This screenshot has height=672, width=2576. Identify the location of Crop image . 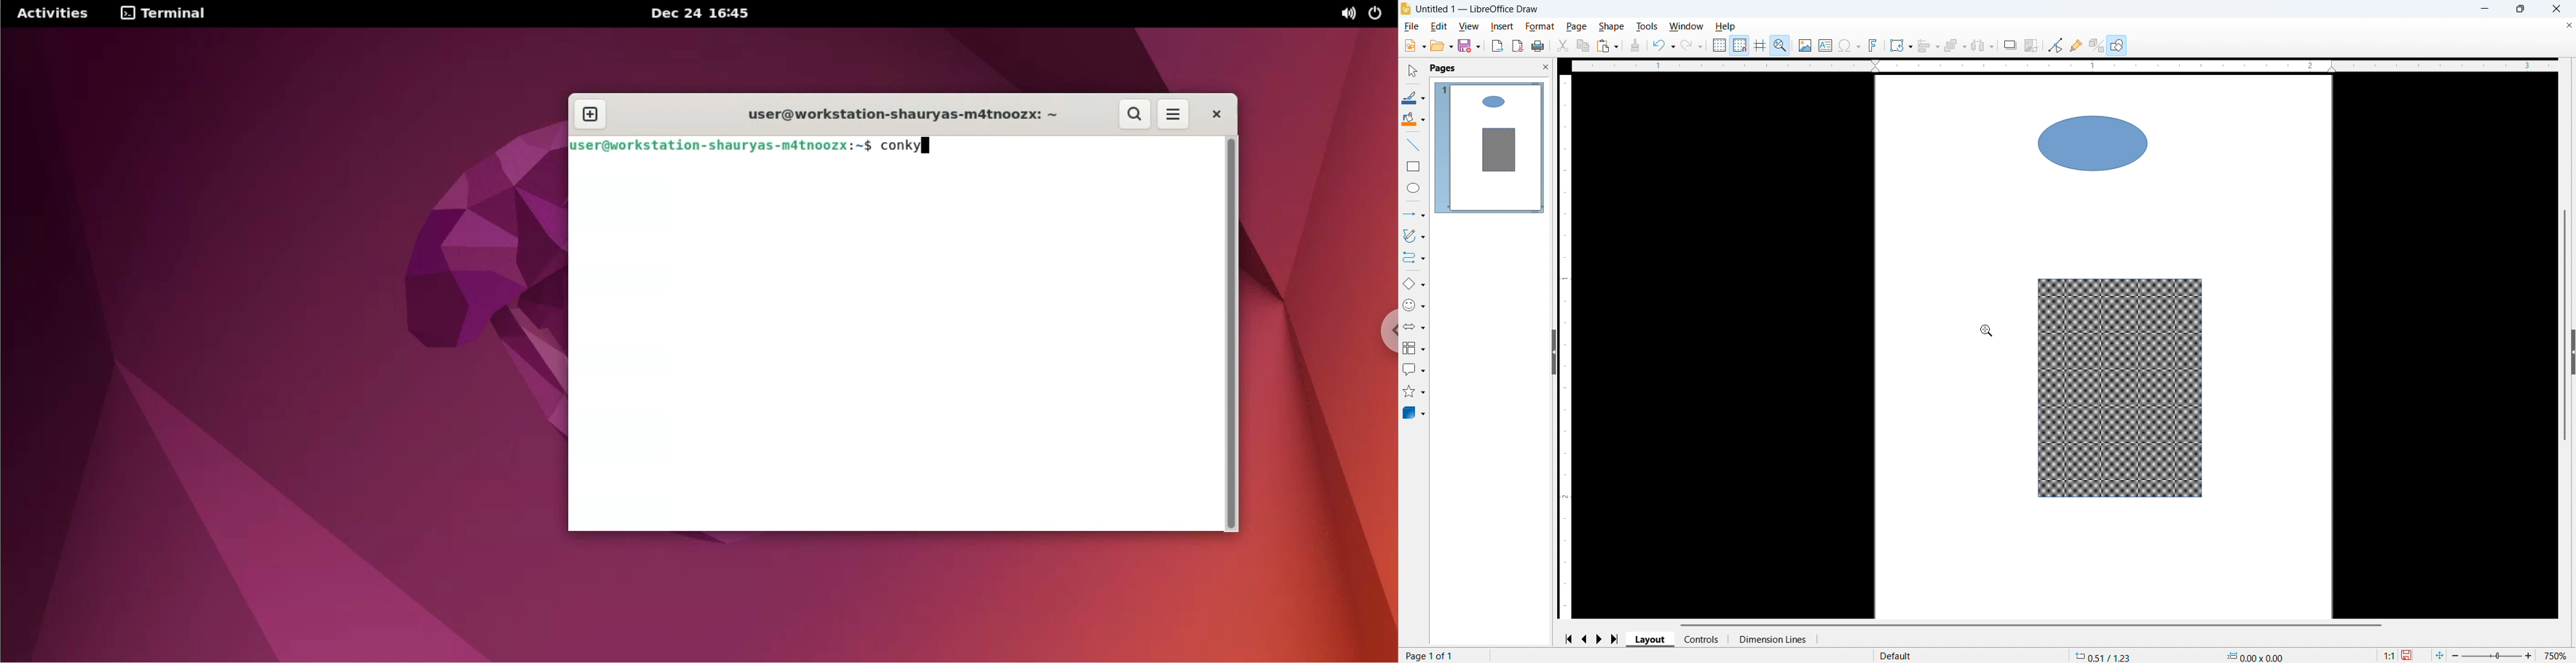
(2032, 45).